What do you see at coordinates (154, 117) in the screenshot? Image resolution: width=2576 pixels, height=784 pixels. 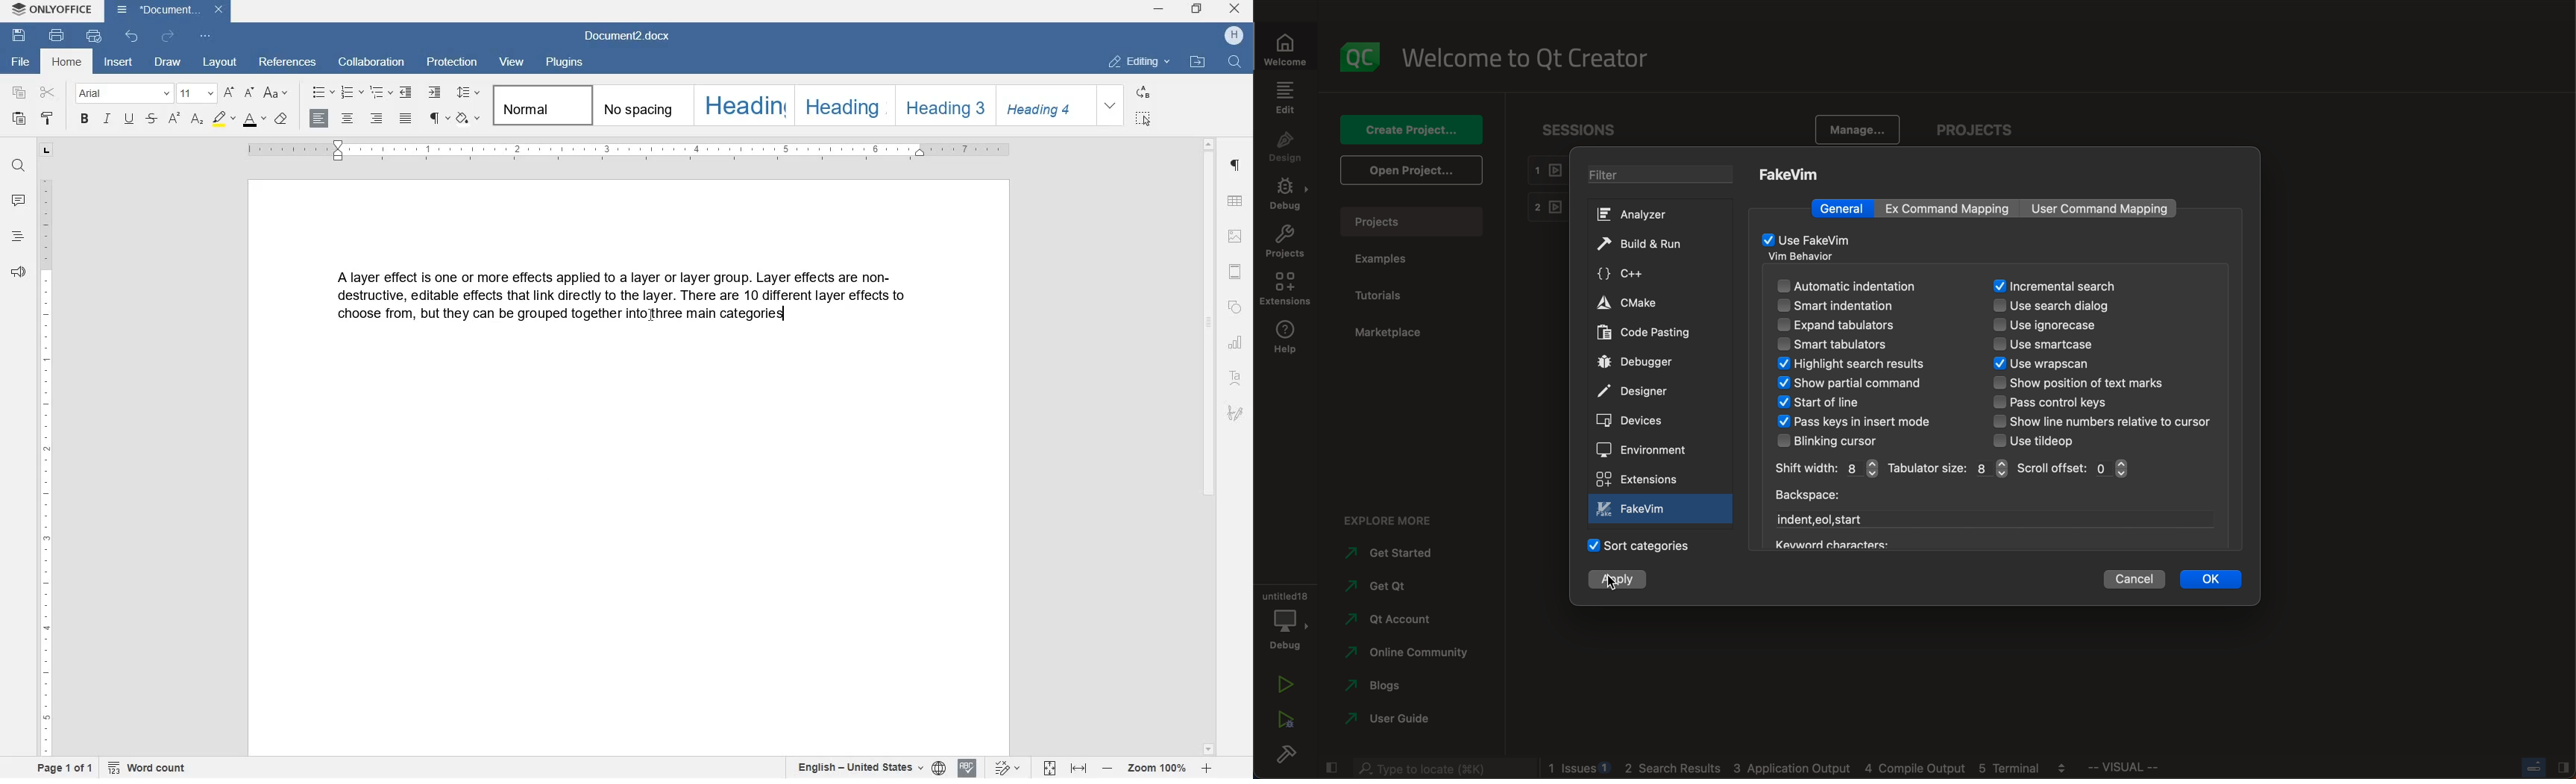 I see `strike through` at bounding box center [154, 117].